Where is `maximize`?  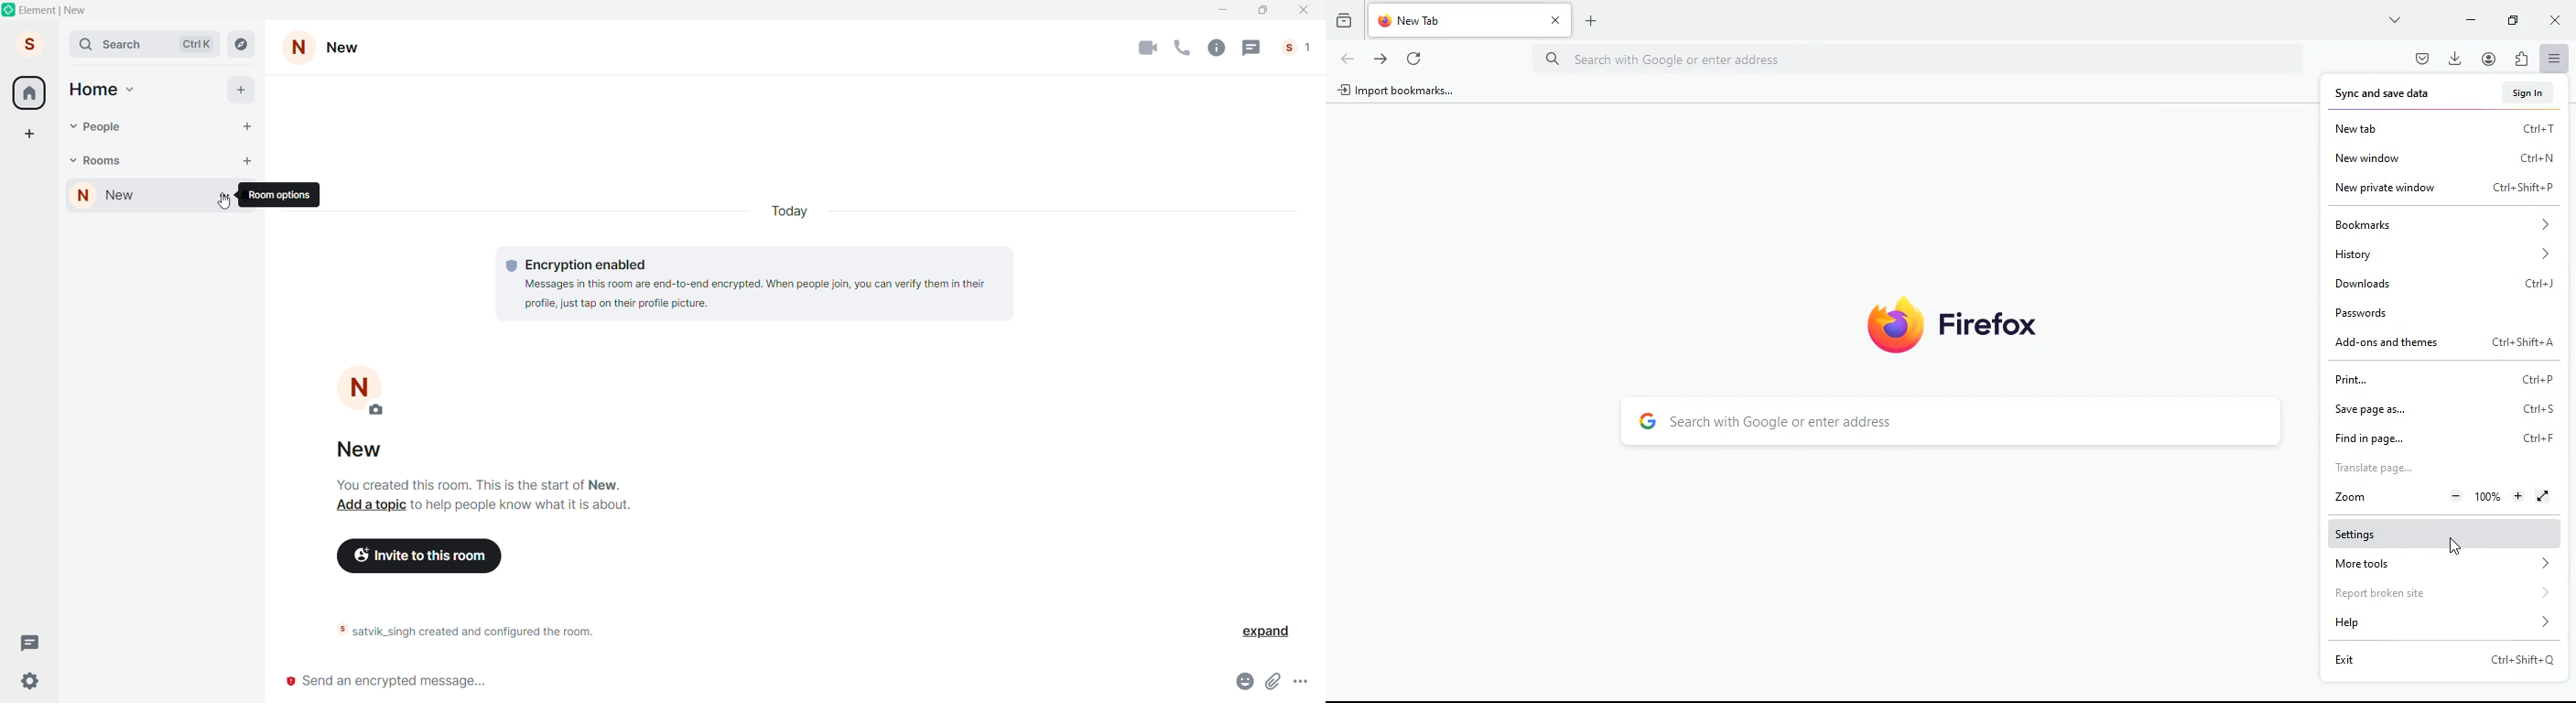 maximize is located at coordinates (1263, 12).